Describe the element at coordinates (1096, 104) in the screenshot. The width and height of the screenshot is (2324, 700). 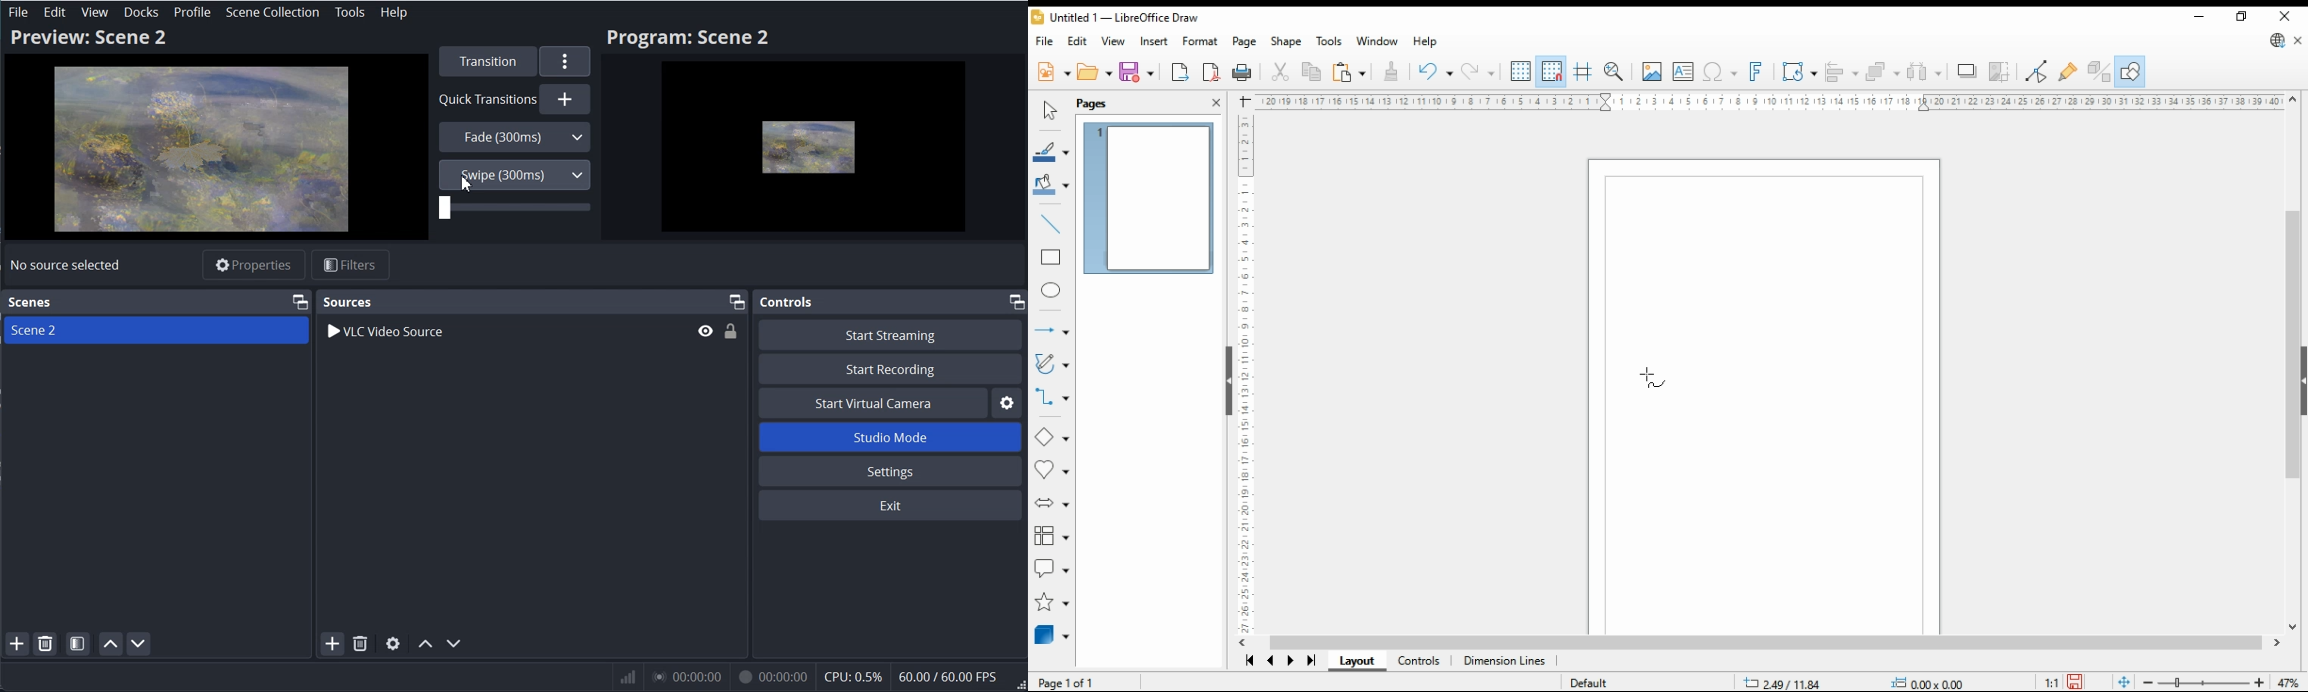
I see `pages` at that location.